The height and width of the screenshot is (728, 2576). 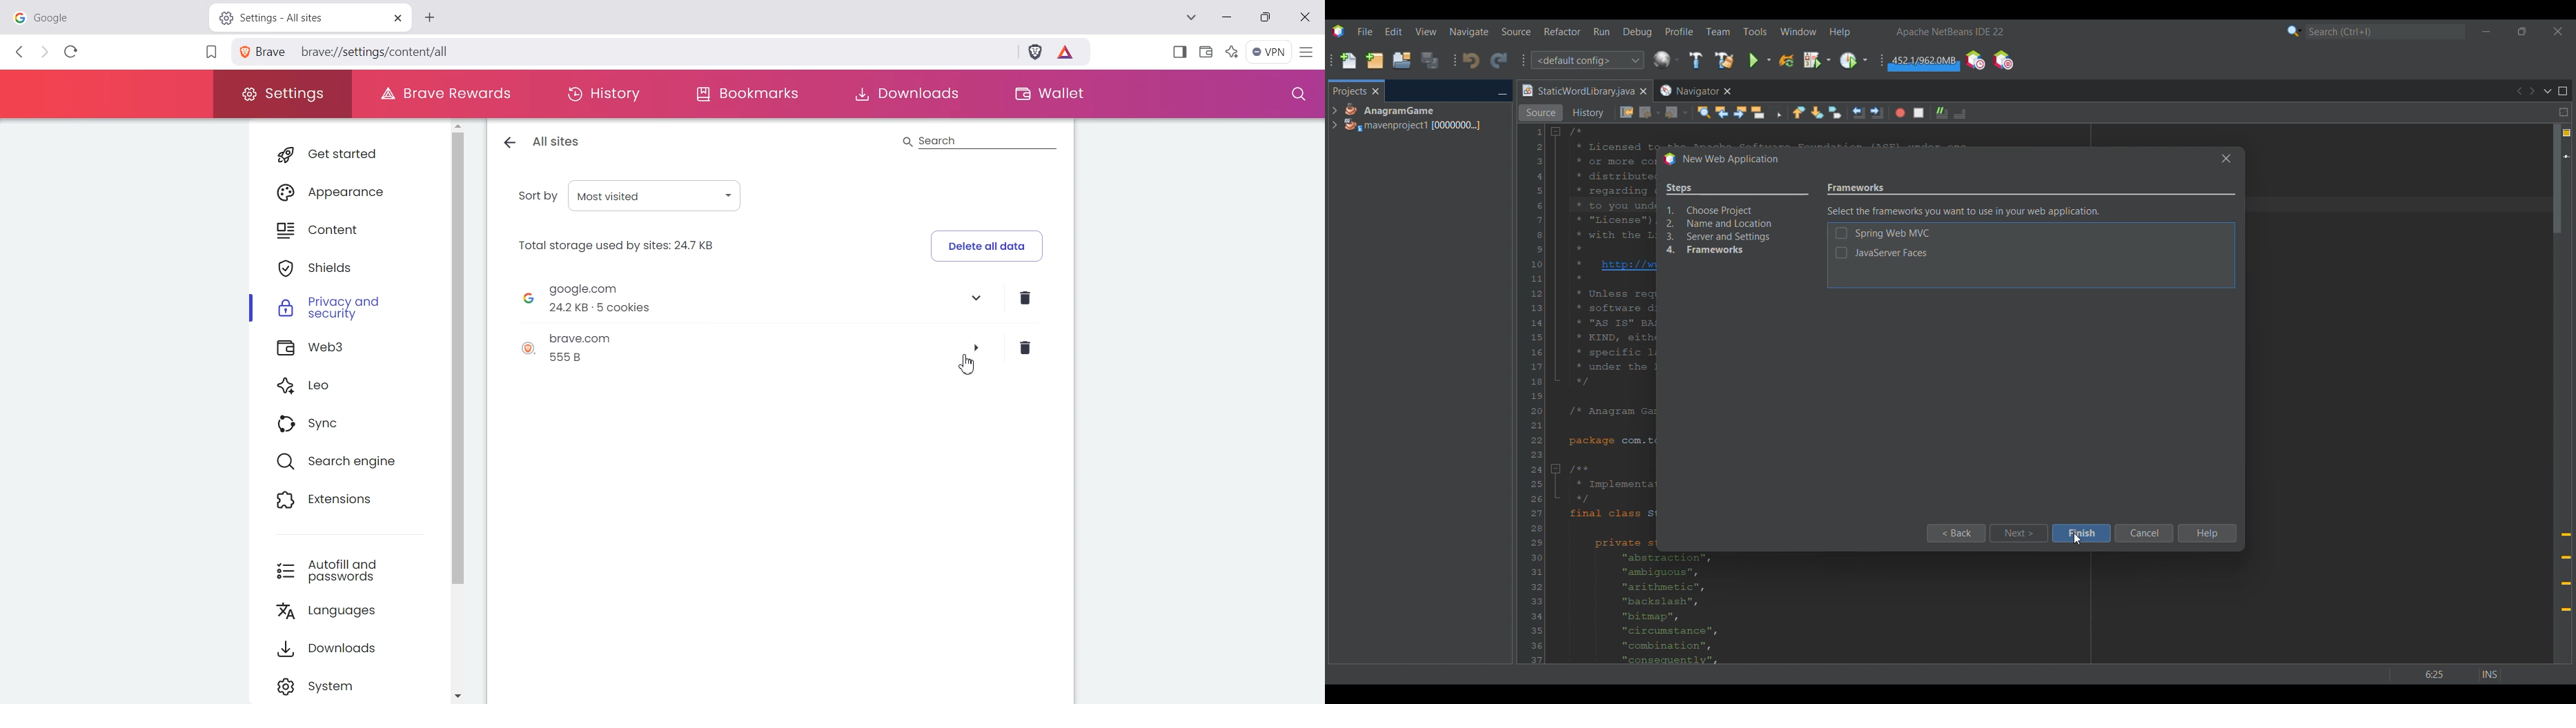 What do you see at coordinates (1426, 31) in the screenshot?
I see `View menu` at bounding box center [1426, 31].